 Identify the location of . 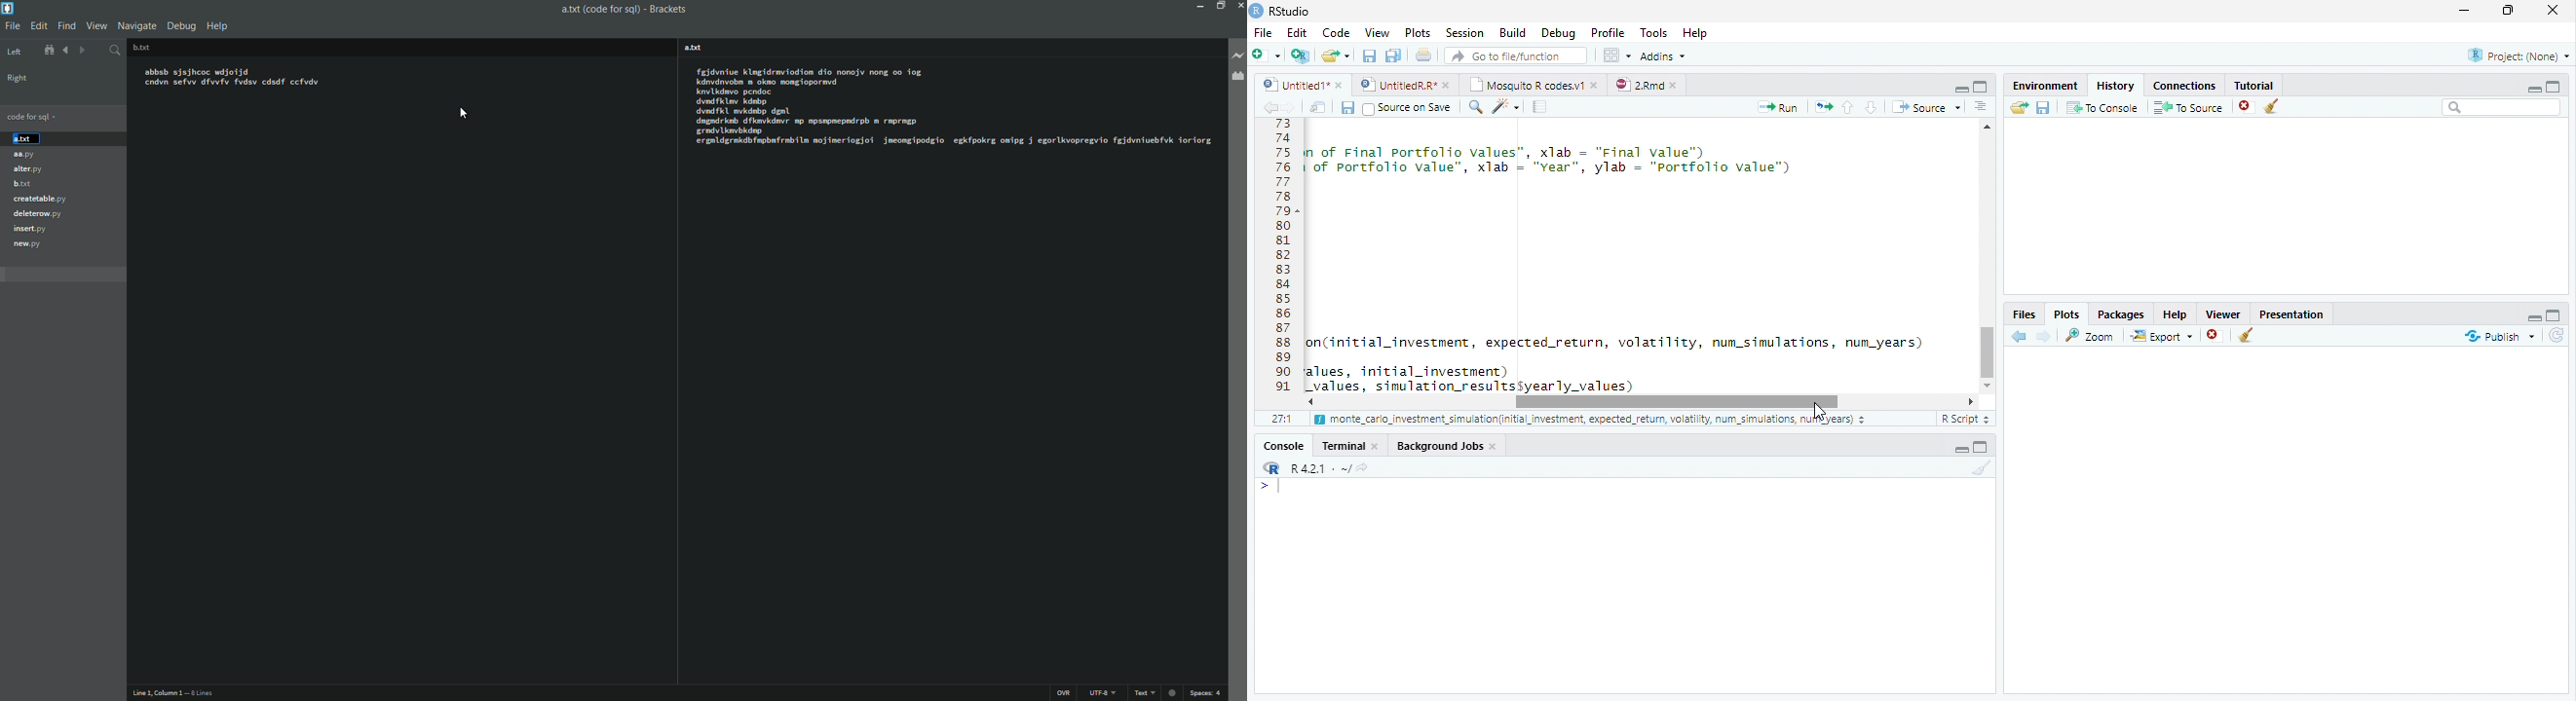
(1960, 87).